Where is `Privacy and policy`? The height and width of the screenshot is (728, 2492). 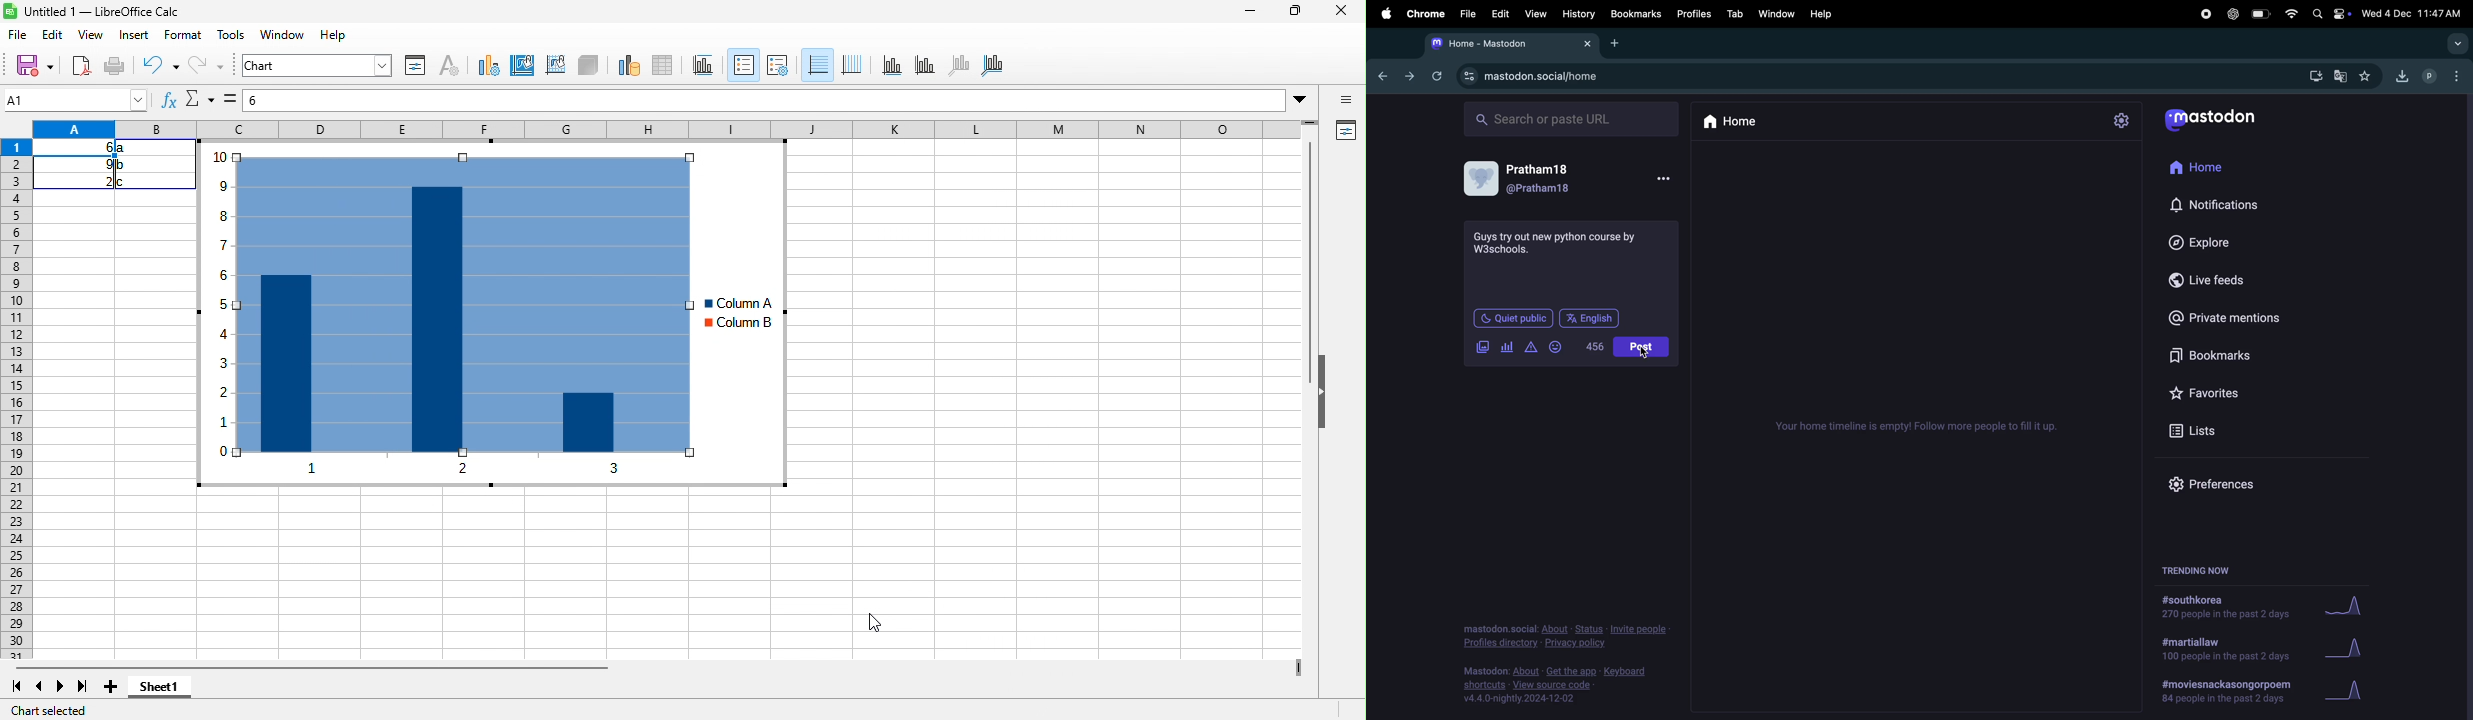 Privacy and policy is located at coordinates (1566, 635).